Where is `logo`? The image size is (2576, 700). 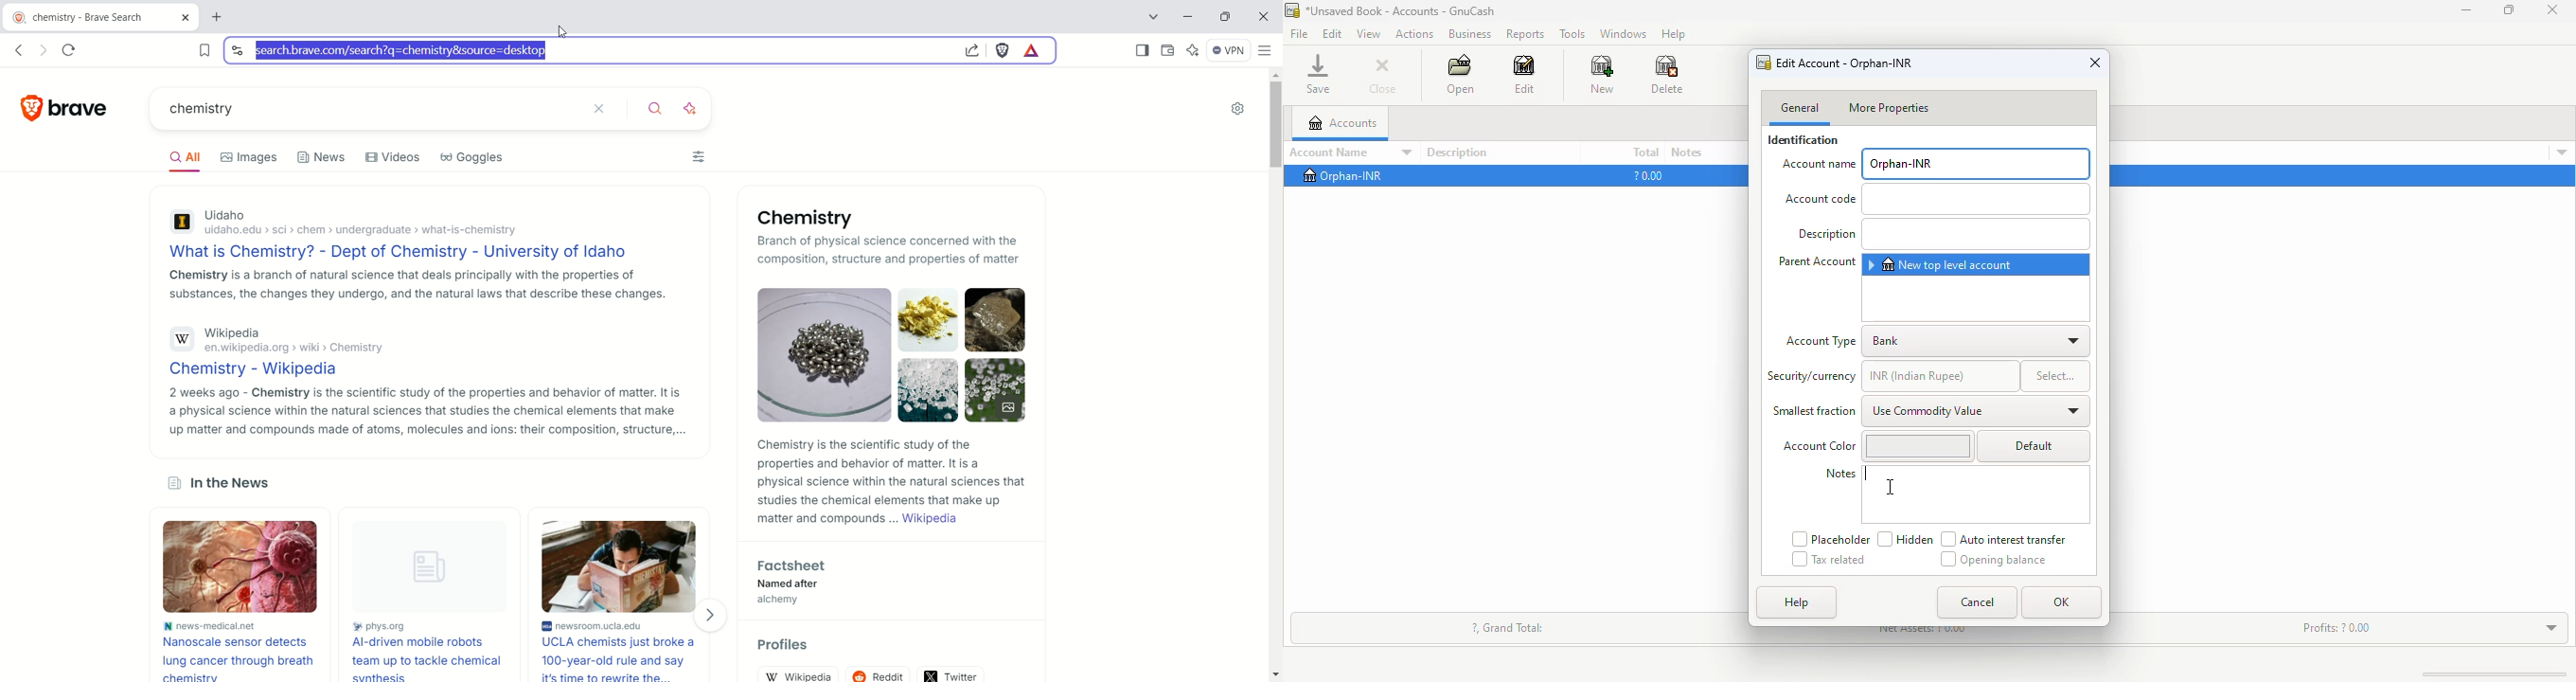
logo is located at coordinates (1291, 10).